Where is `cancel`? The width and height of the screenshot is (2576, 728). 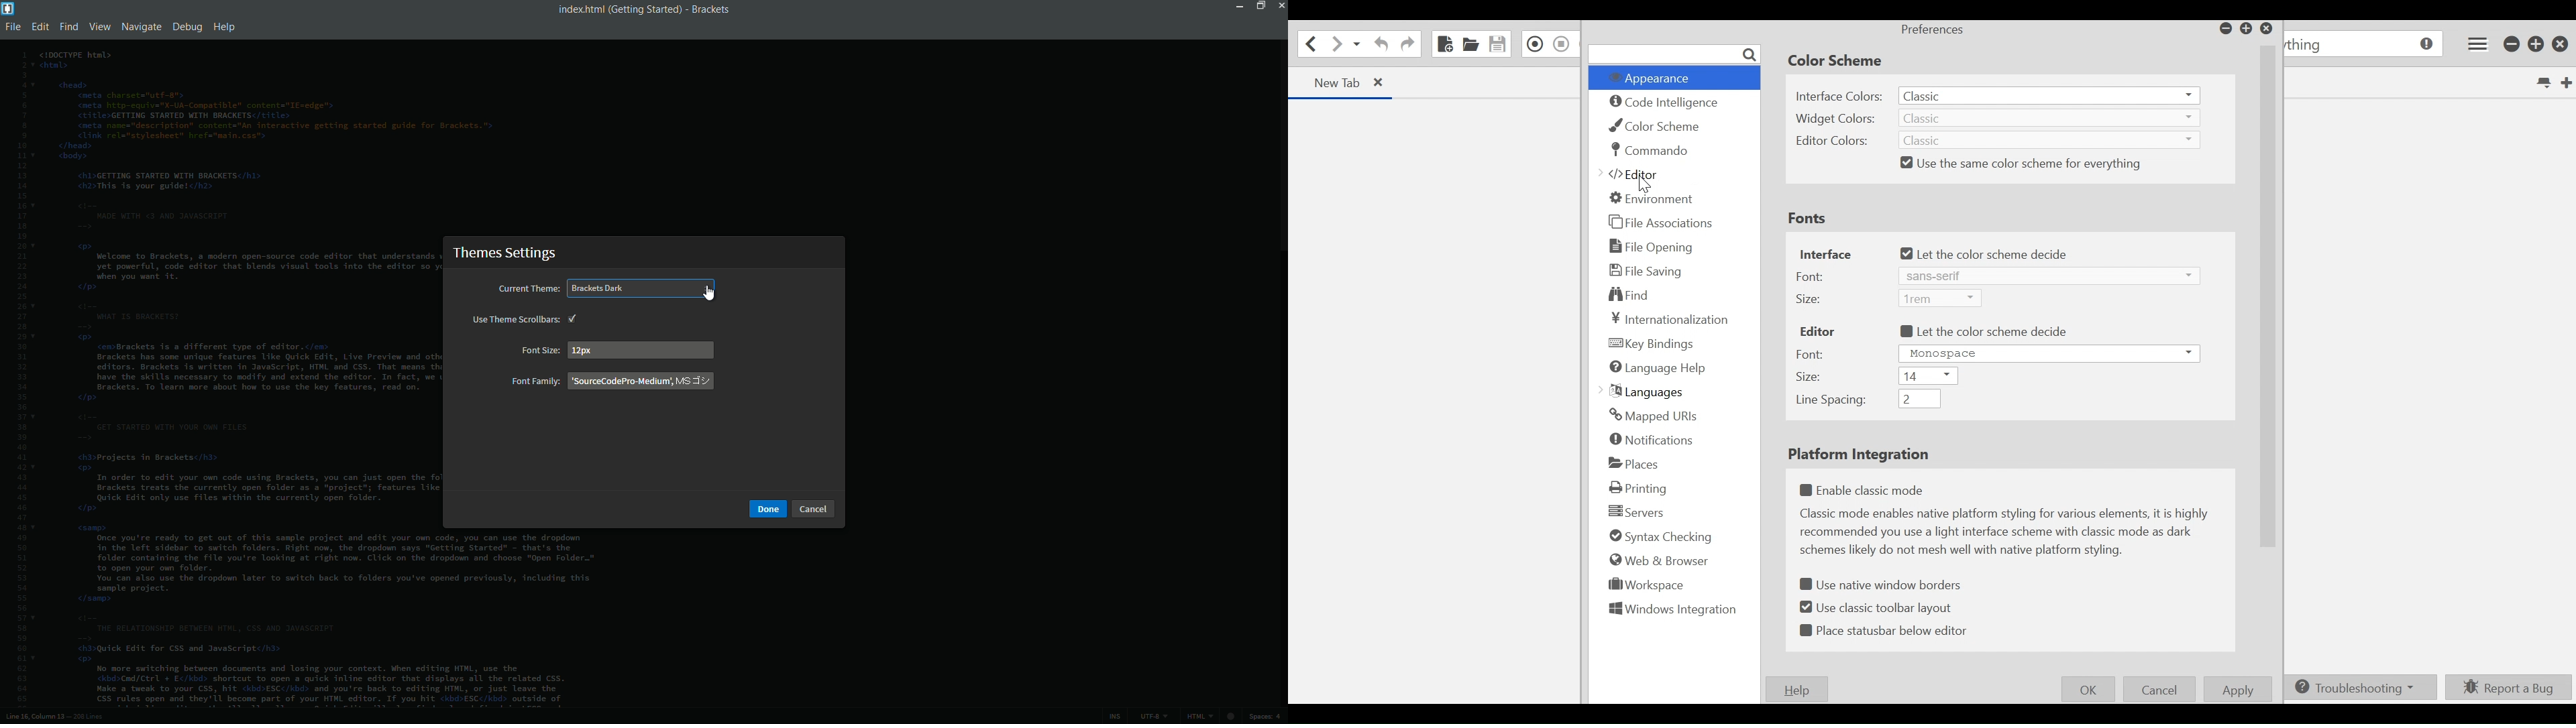 cancel is located at coordinates (813, 508).